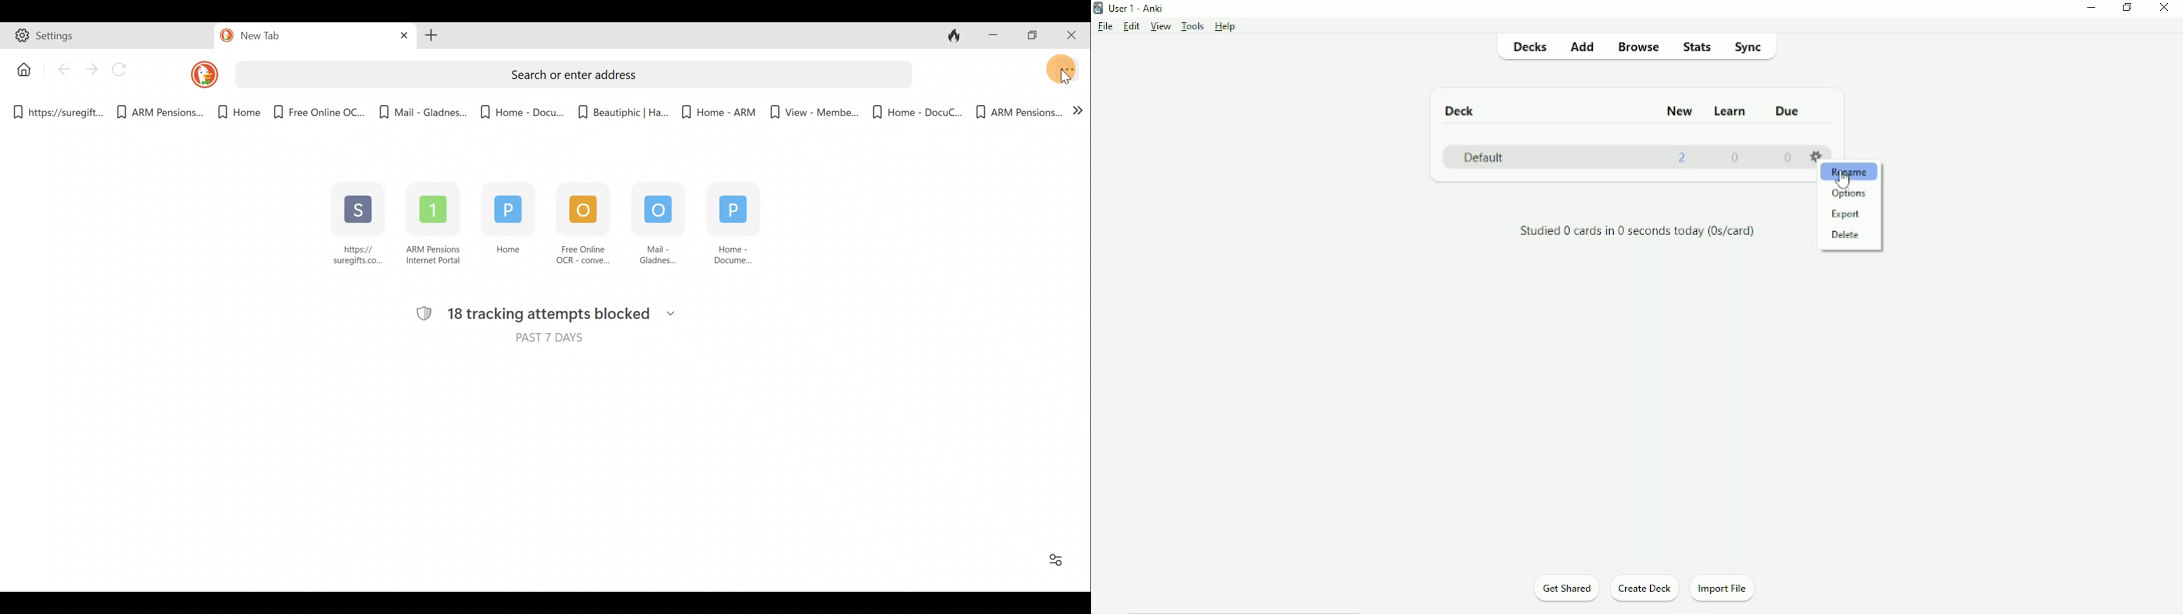 The height and width of the screenshot is (616, 2184). What do you see at coordinates (1683, 158) in the screenshot?
I see `2` at bounding box center [1683, 158].